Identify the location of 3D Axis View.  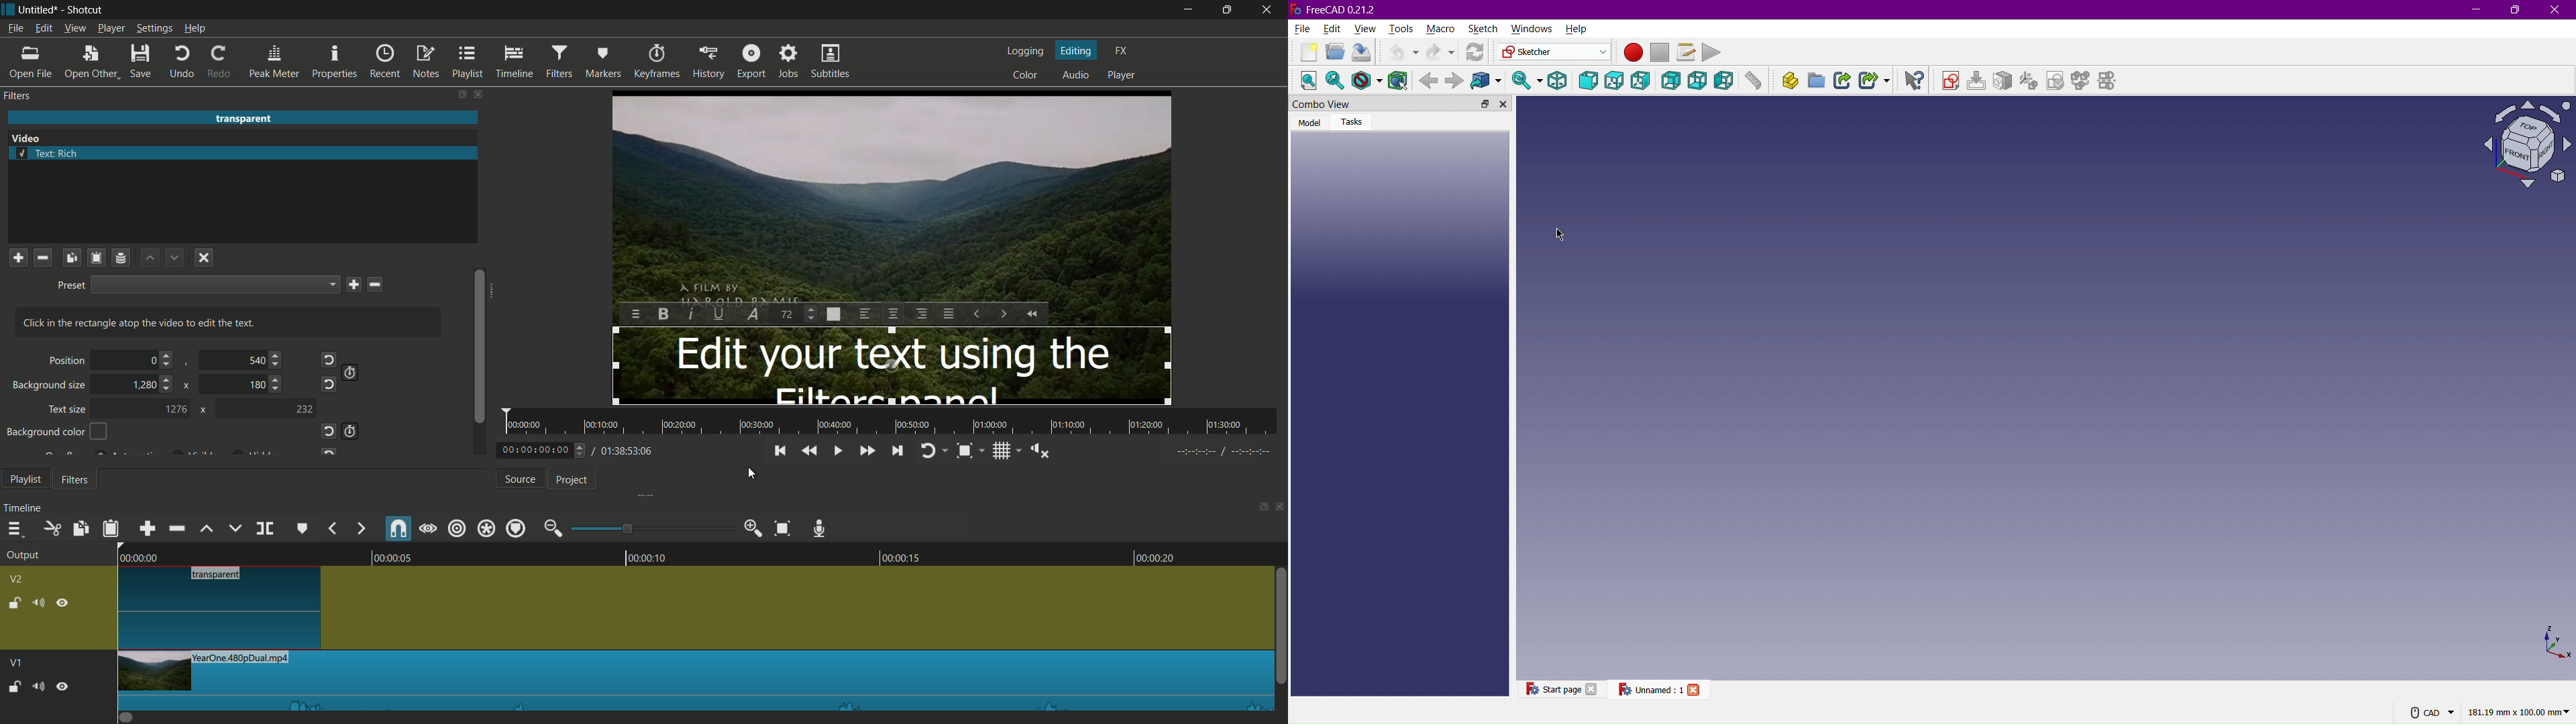
(2555, 643).